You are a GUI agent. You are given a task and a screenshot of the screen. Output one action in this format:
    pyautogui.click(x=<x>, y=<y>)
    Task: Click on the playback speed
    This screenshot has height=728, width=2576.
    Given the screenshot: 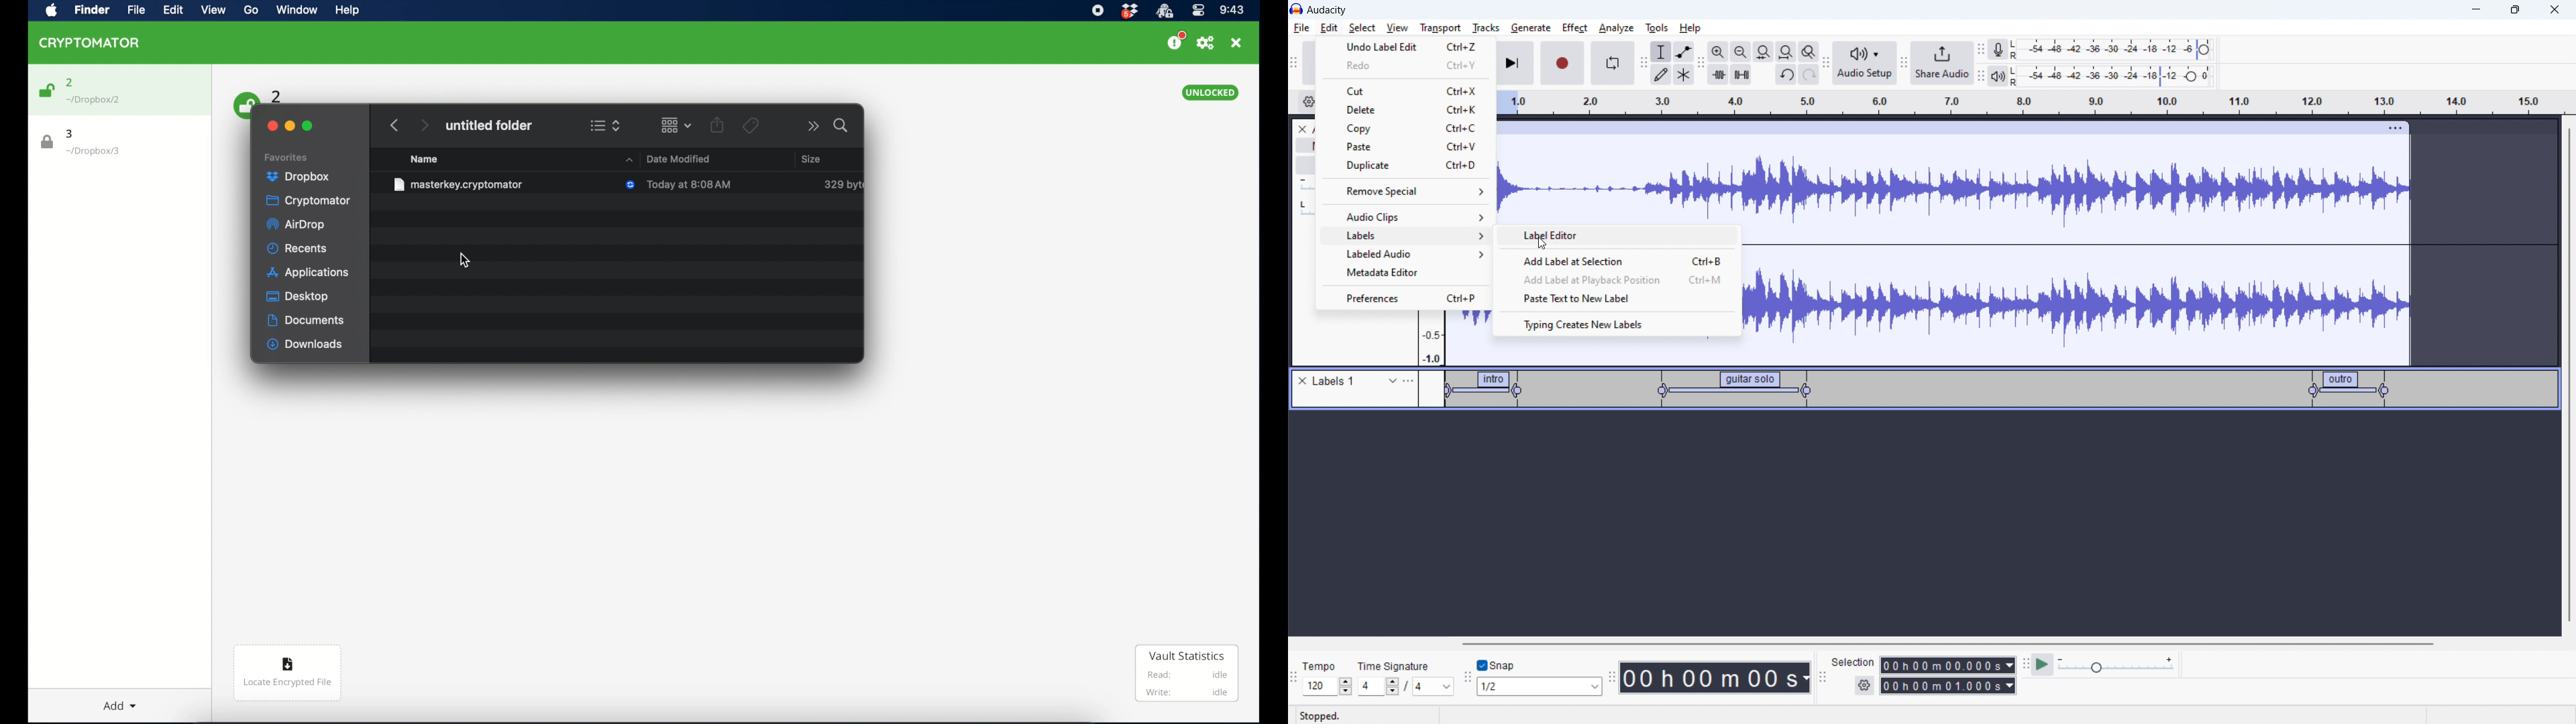 What is the action you would take?
    pyautogui.click(x=2115, y=664)
    